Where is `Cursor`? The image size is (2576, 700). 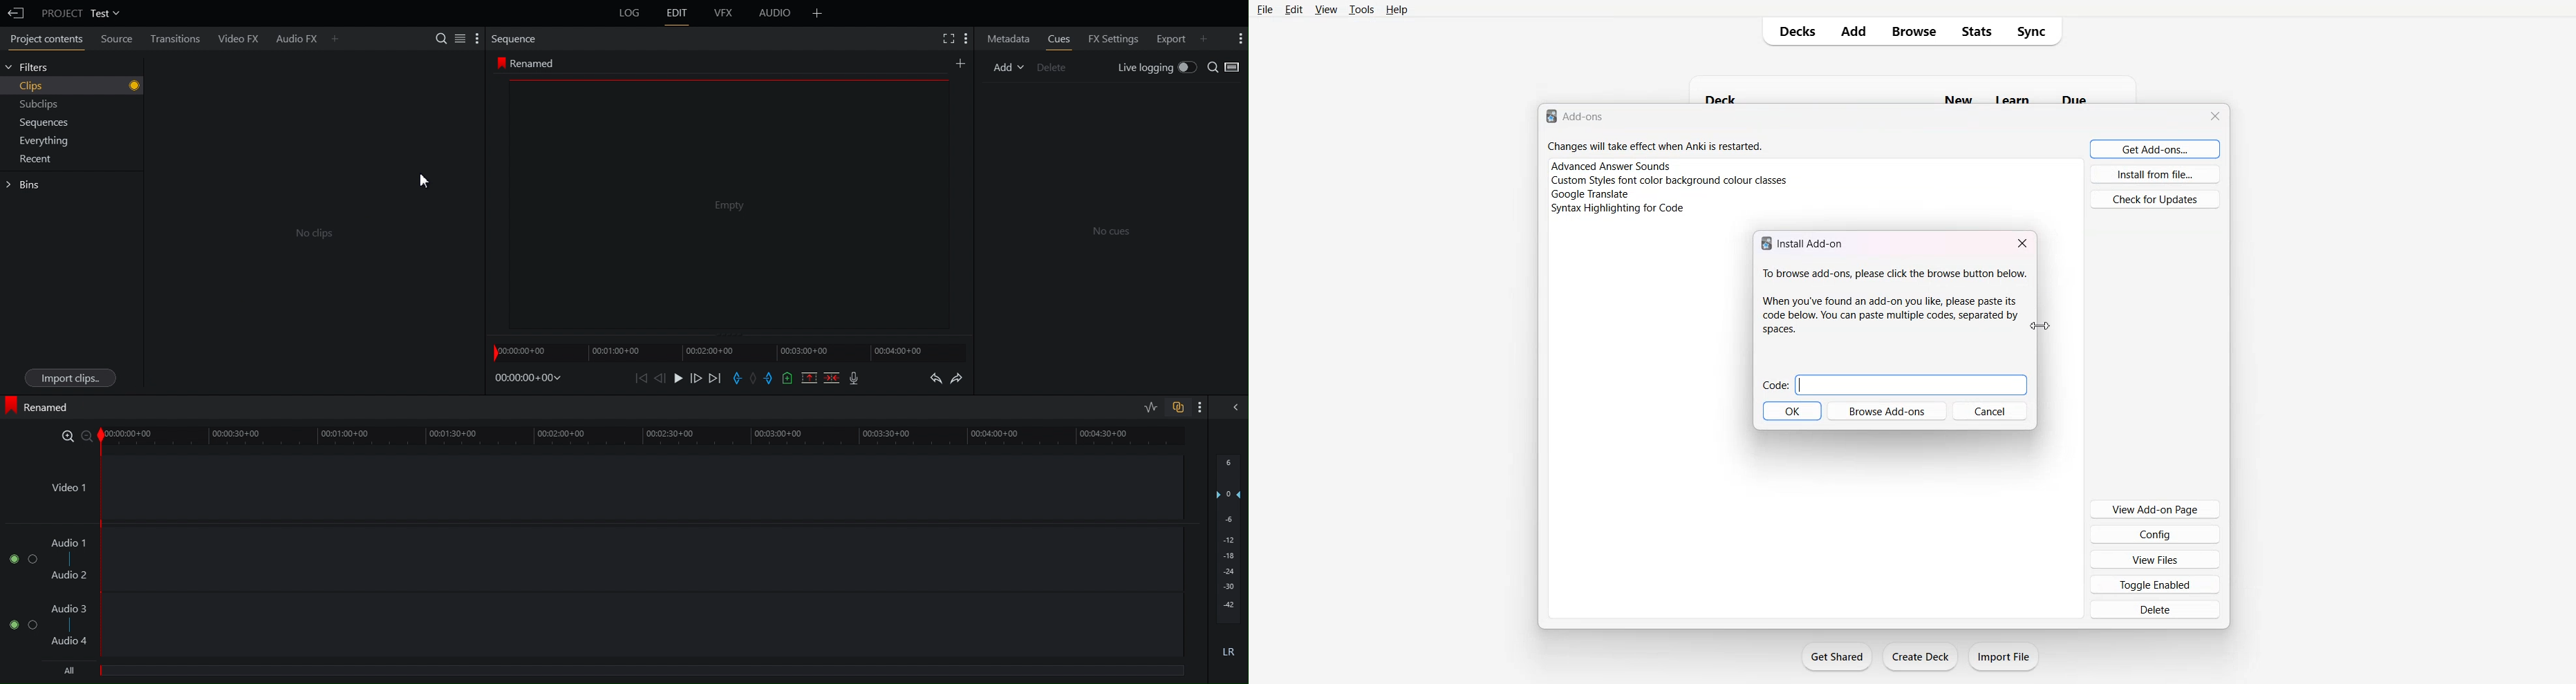
Cursor is located at coordinates (426, 185).